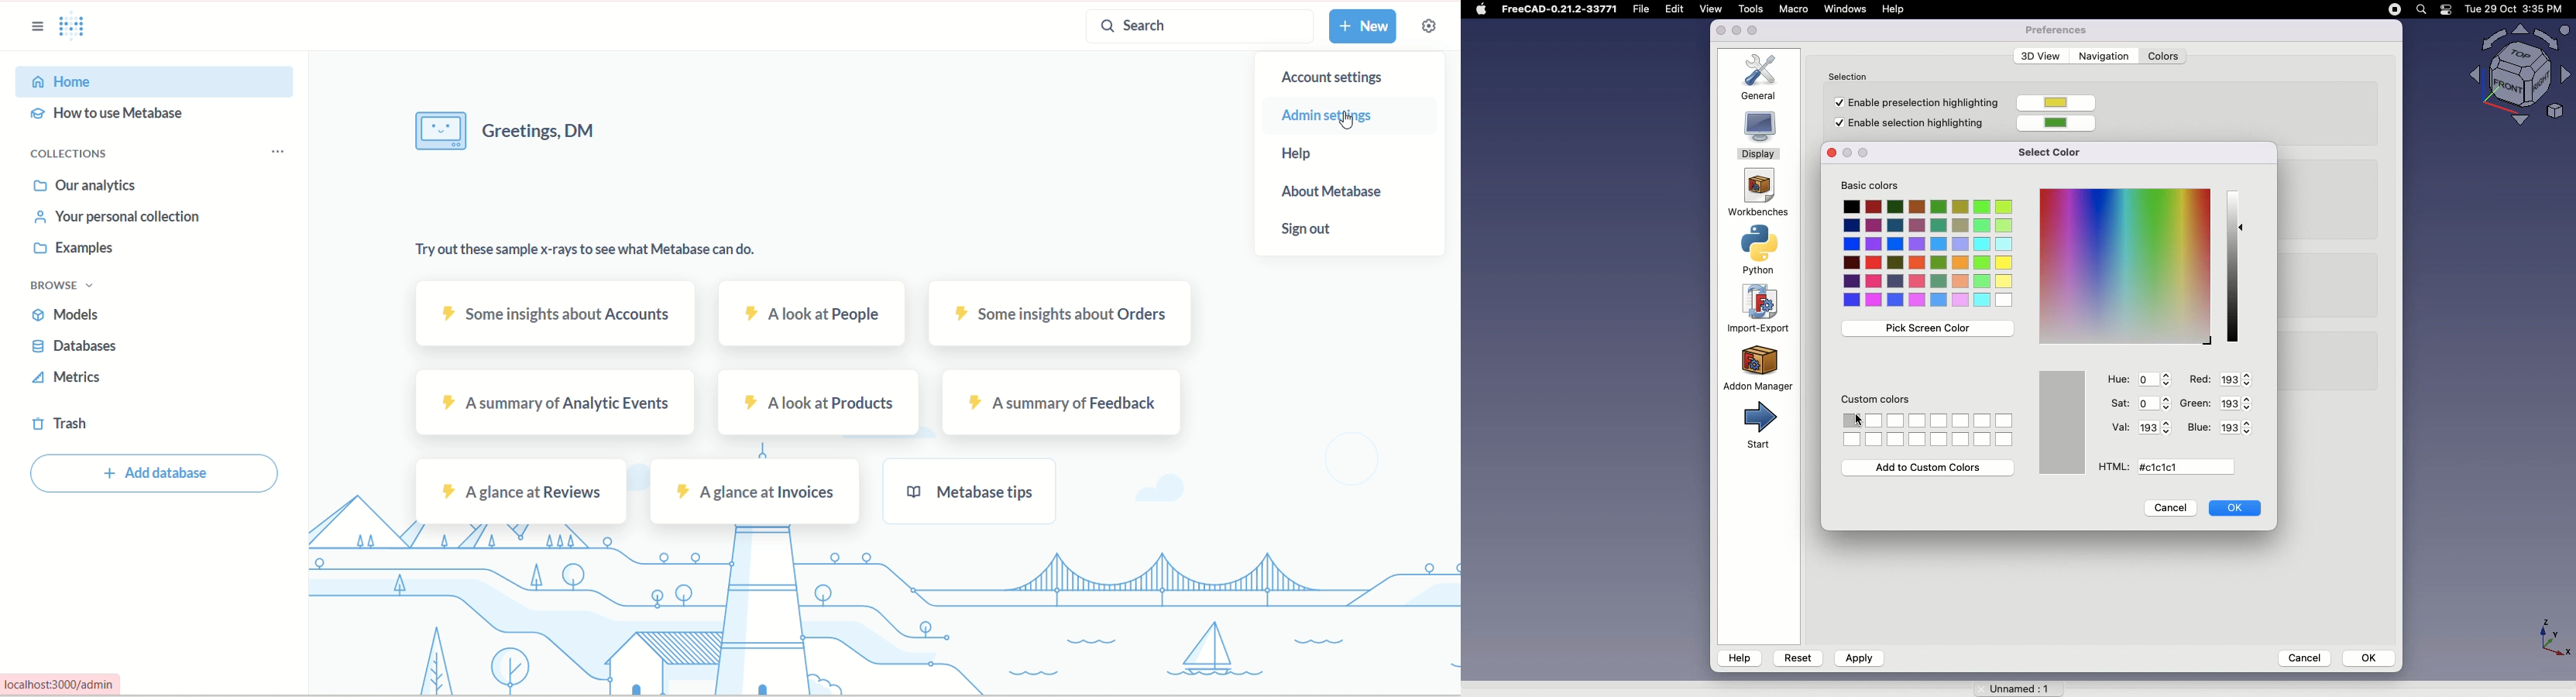 This screenshot has height=700, width=2576. I want to click on databases, so click(72, 348).